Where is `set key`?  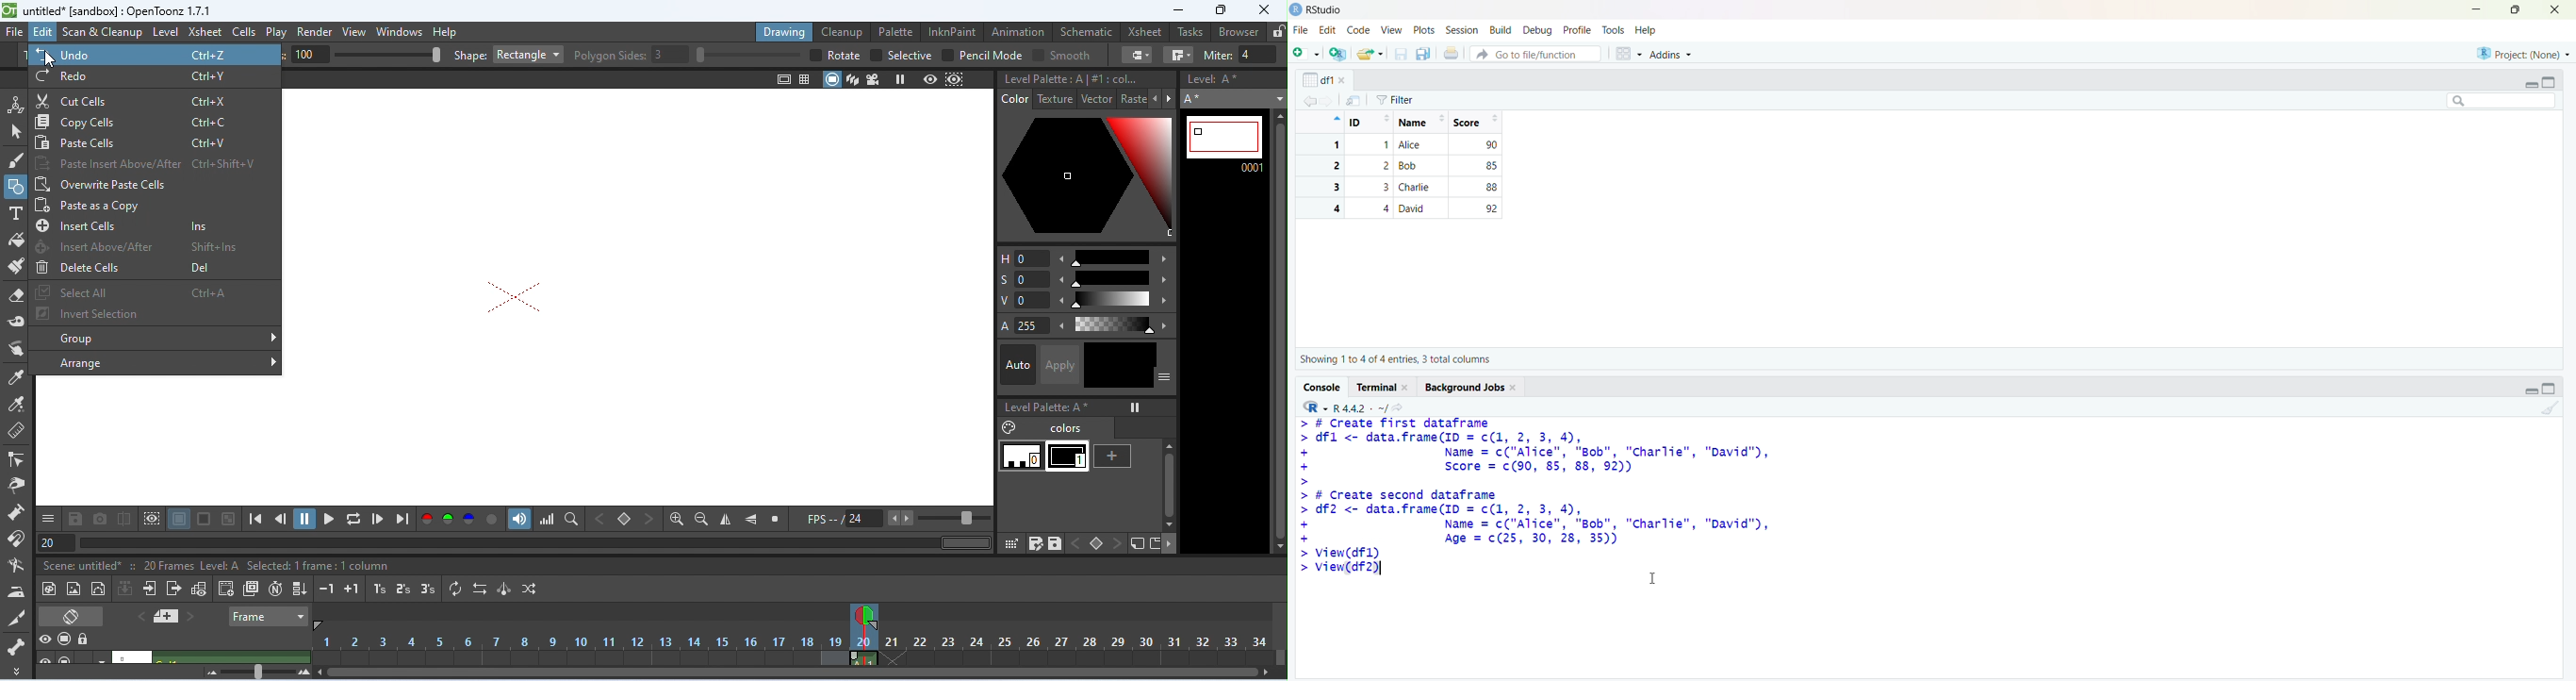 set key is located at coordinates (1093, 542).